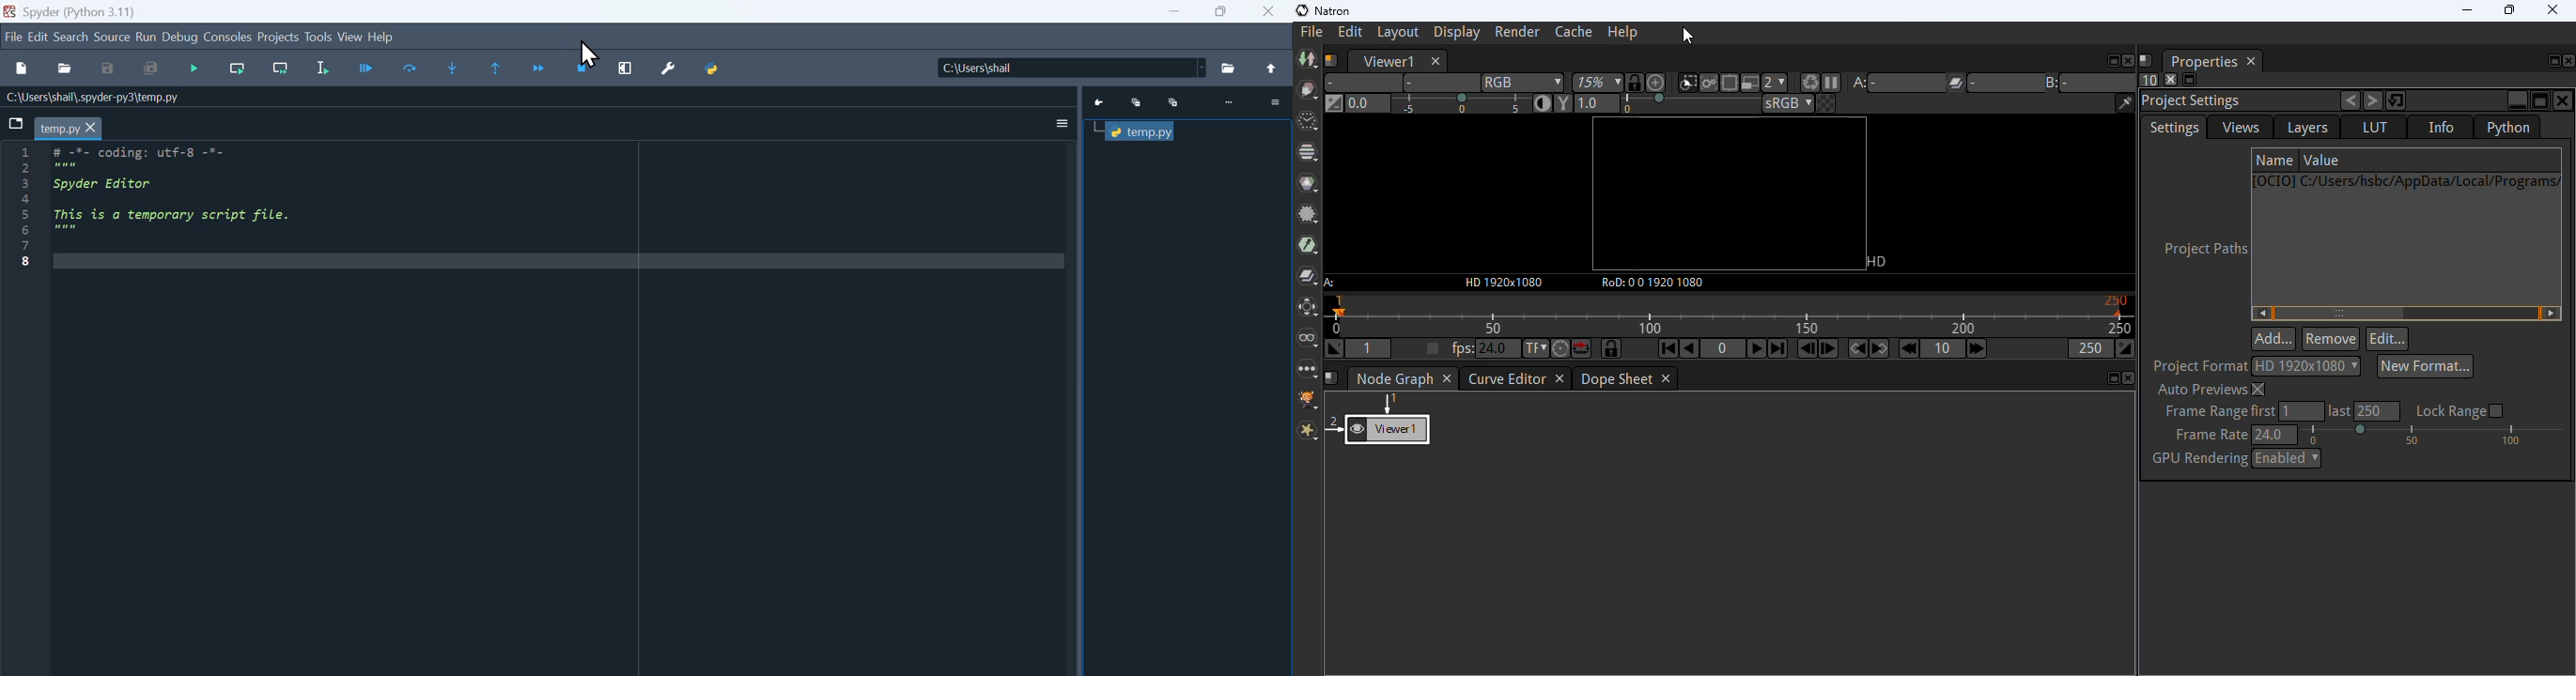  What do you see at coordinates (590, 53) in the screenshot?
I see `Cursor` at bounding box center [590, 53].